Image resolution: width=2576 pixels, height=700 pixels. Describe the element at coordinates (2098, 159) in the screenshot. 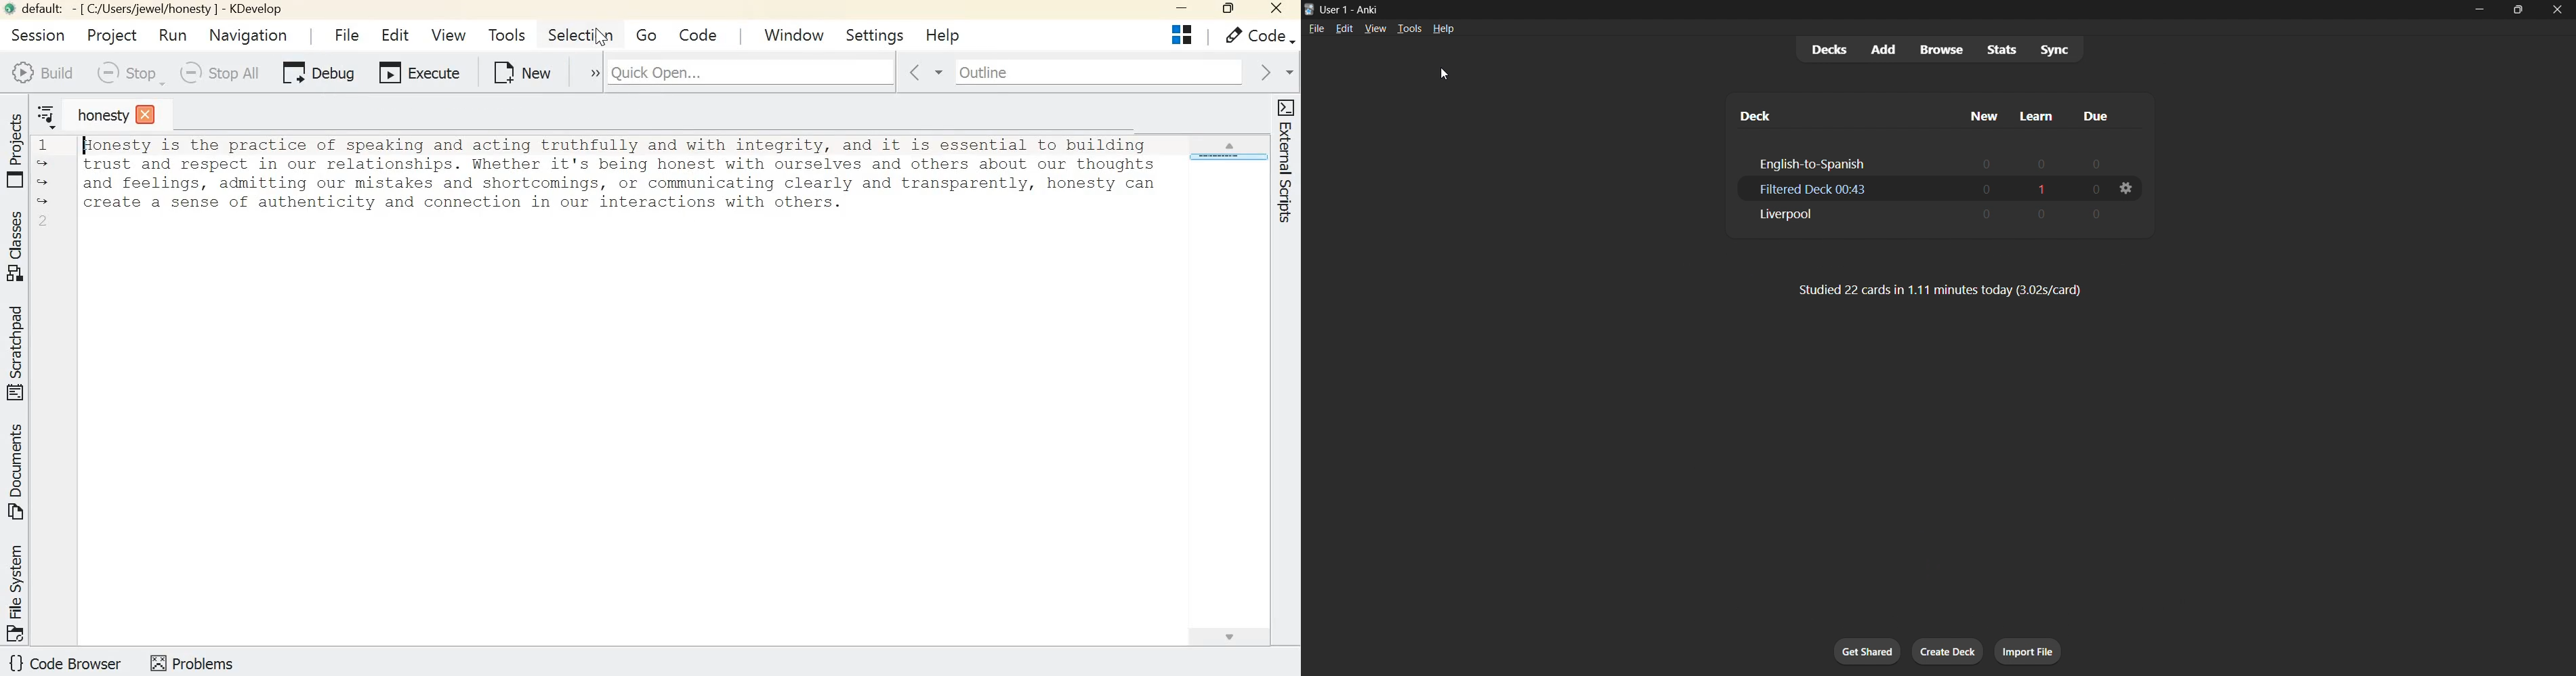

I see `0` at that location.